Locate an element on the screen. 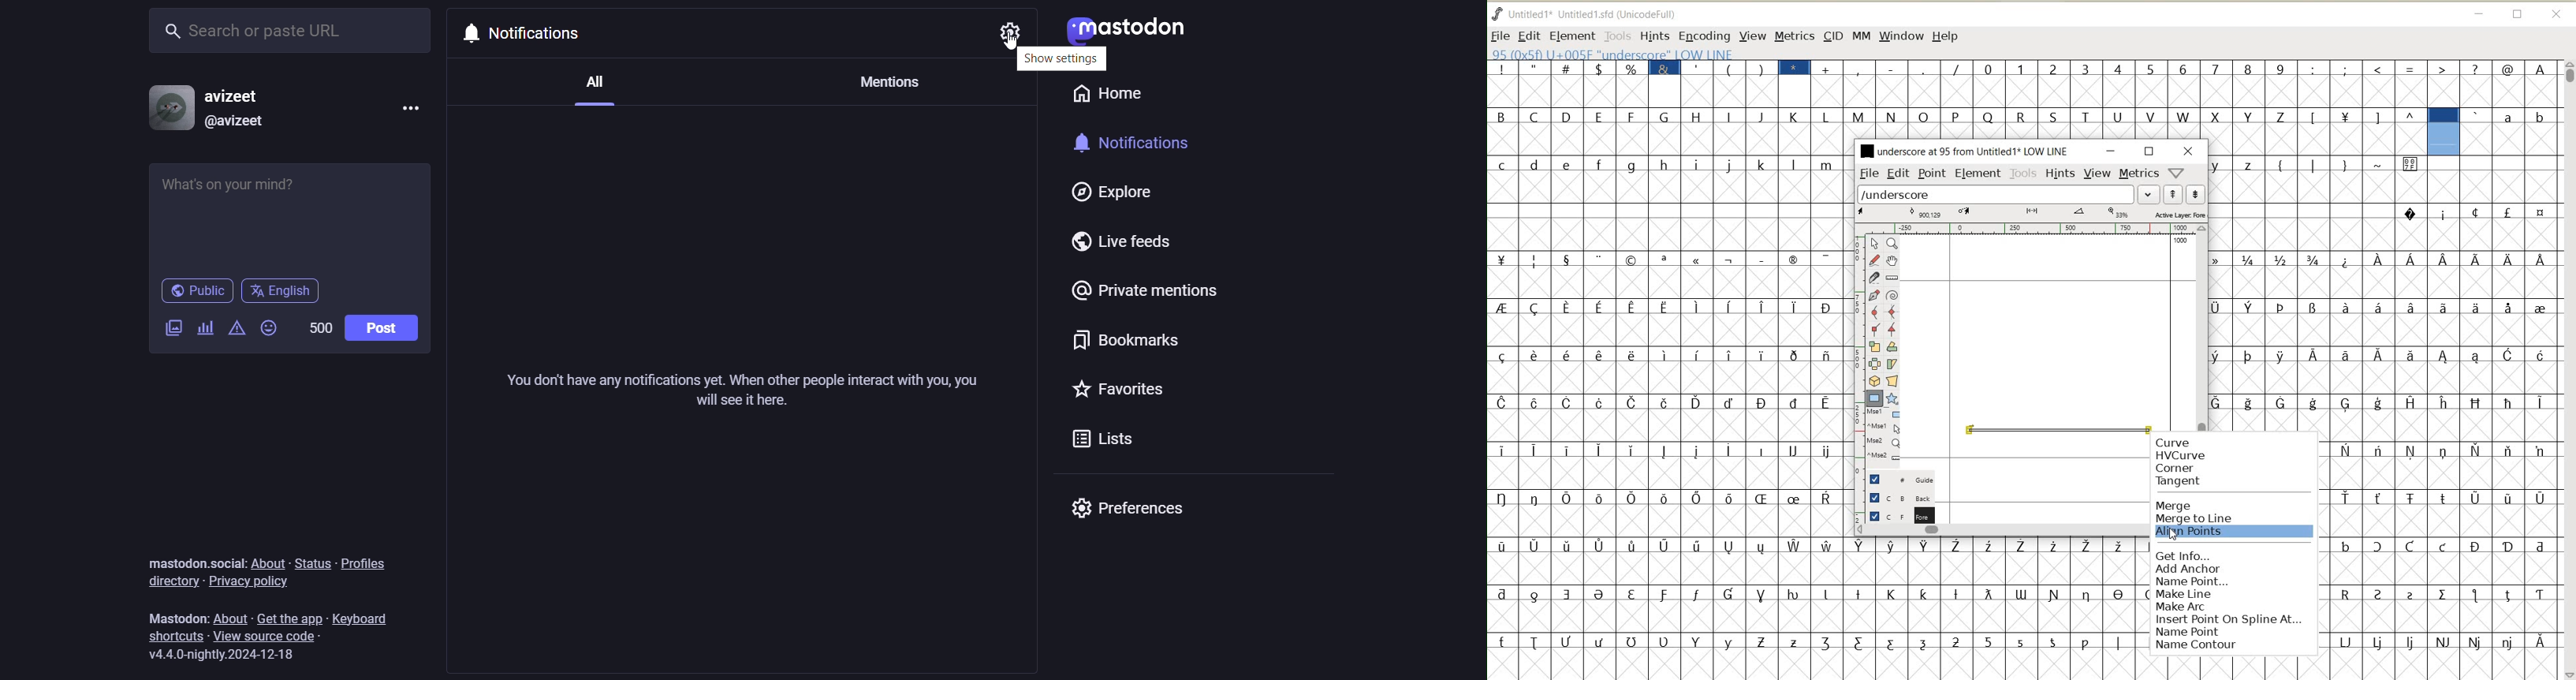 This screenshot has width=2576, height=700. about is located at coordinates (267, 561).